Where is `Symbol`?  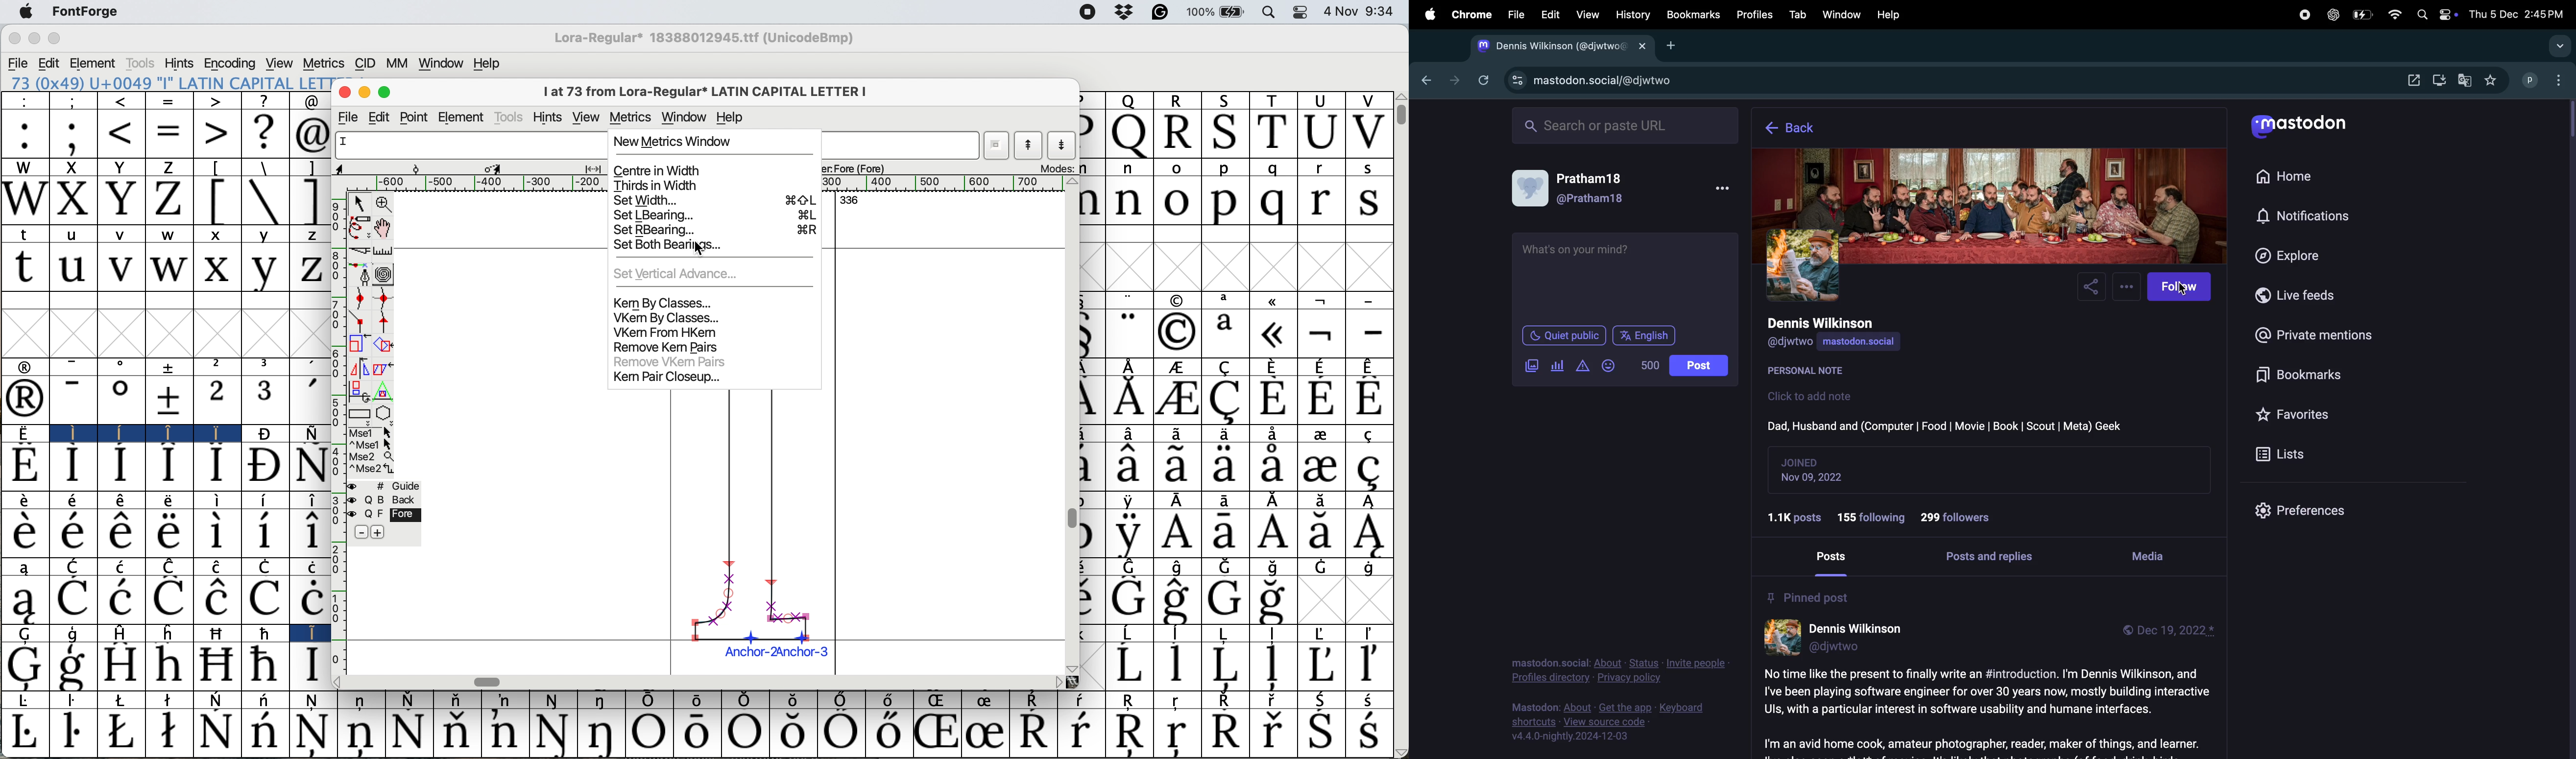 Symbol is located at coordinates (312, 432).